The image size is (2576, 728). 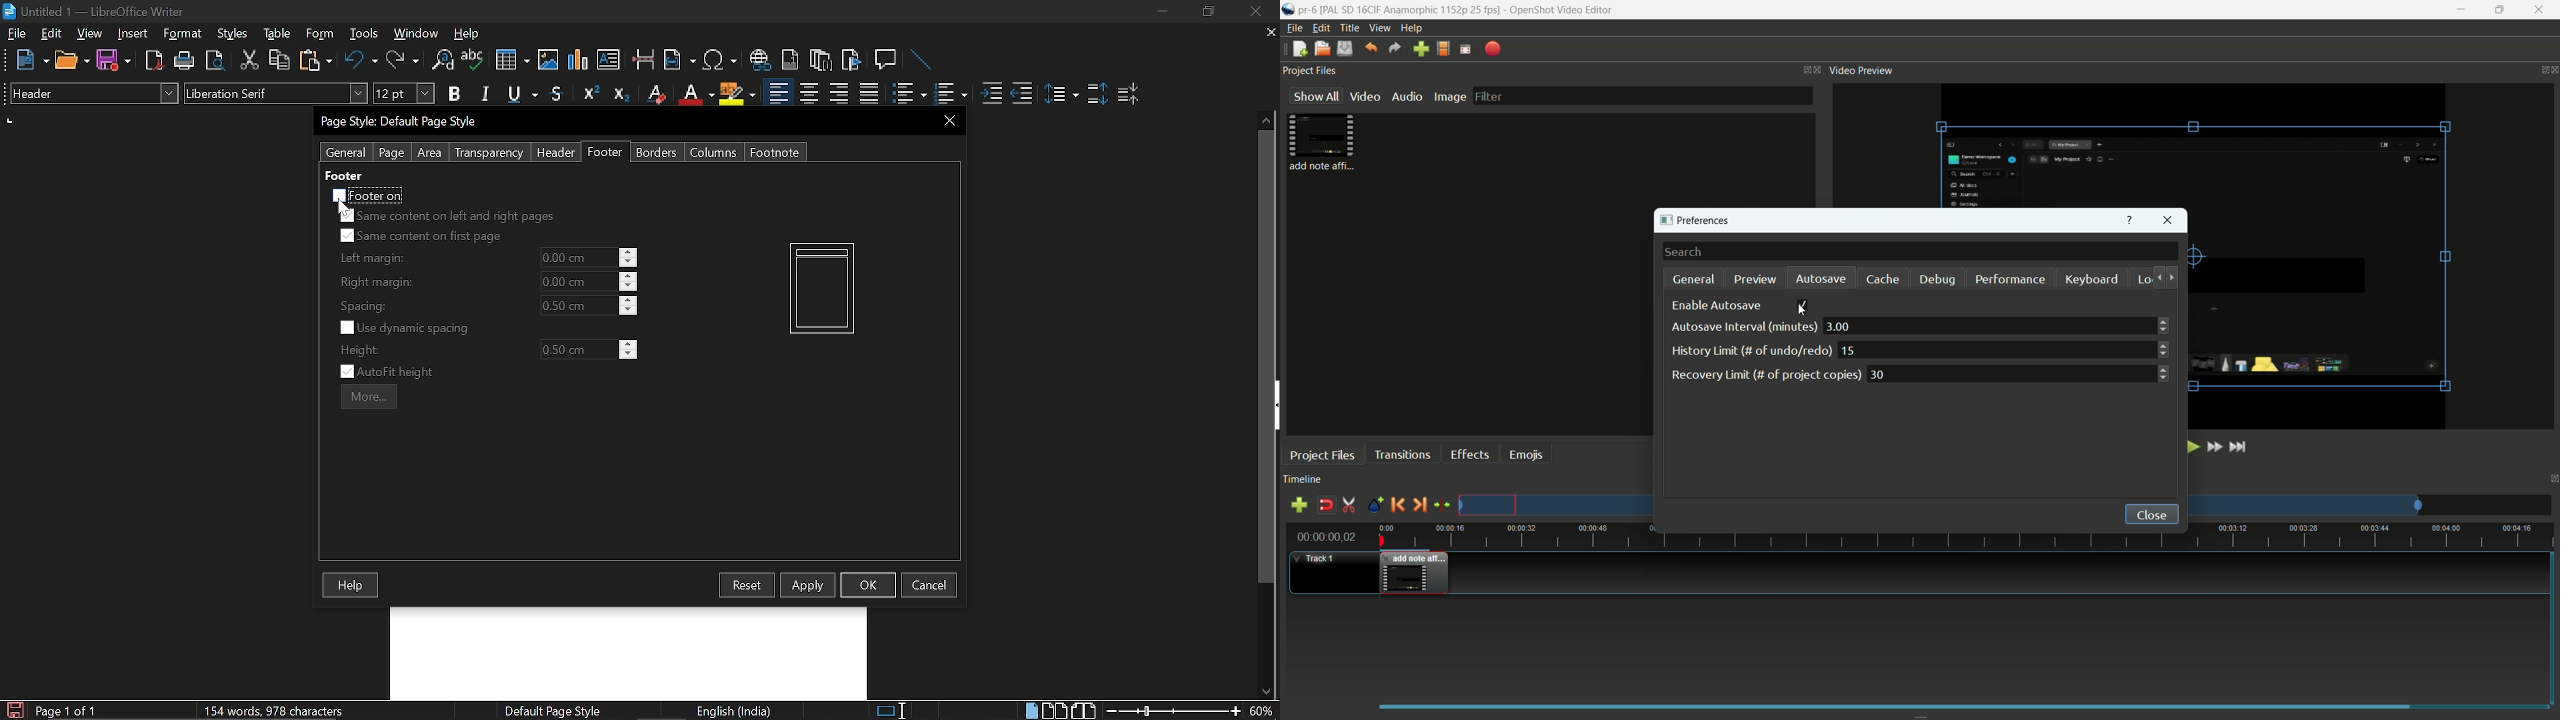 What do you see at coordinates (1750, 351) in the screenshot?
I see `history limit` at bounding box center [1750, 351].